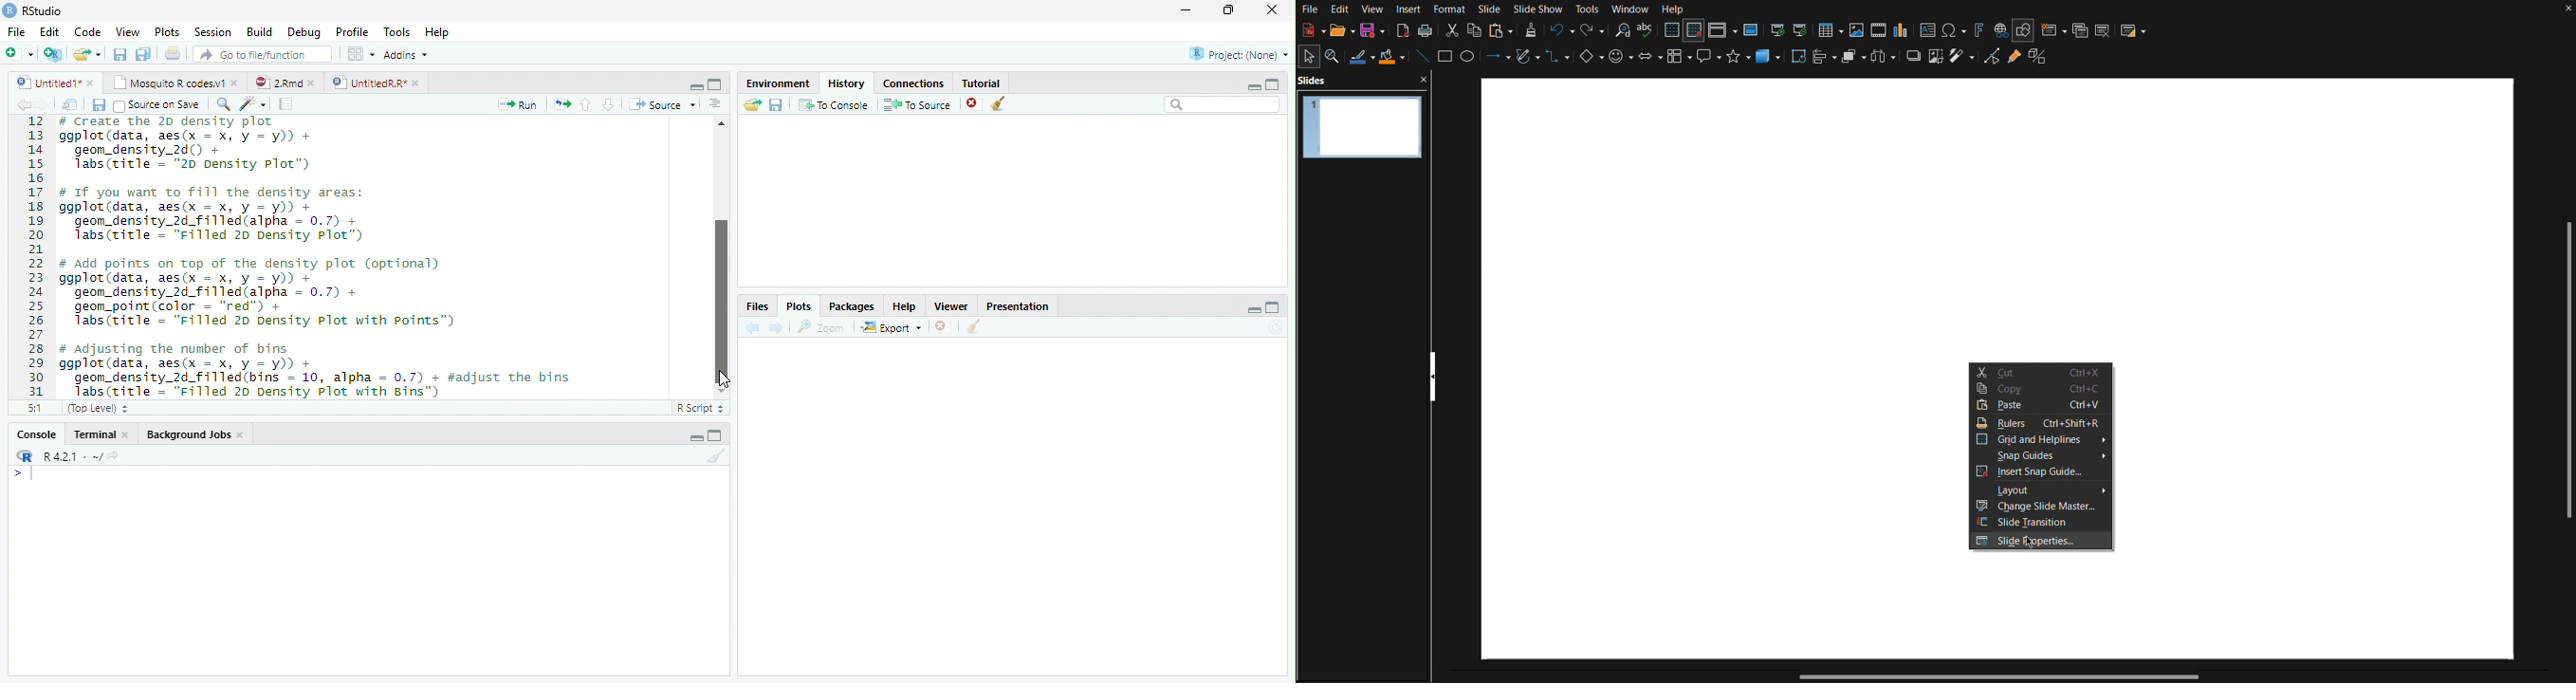  I want to click on Project: (None), so click(1238, 54).